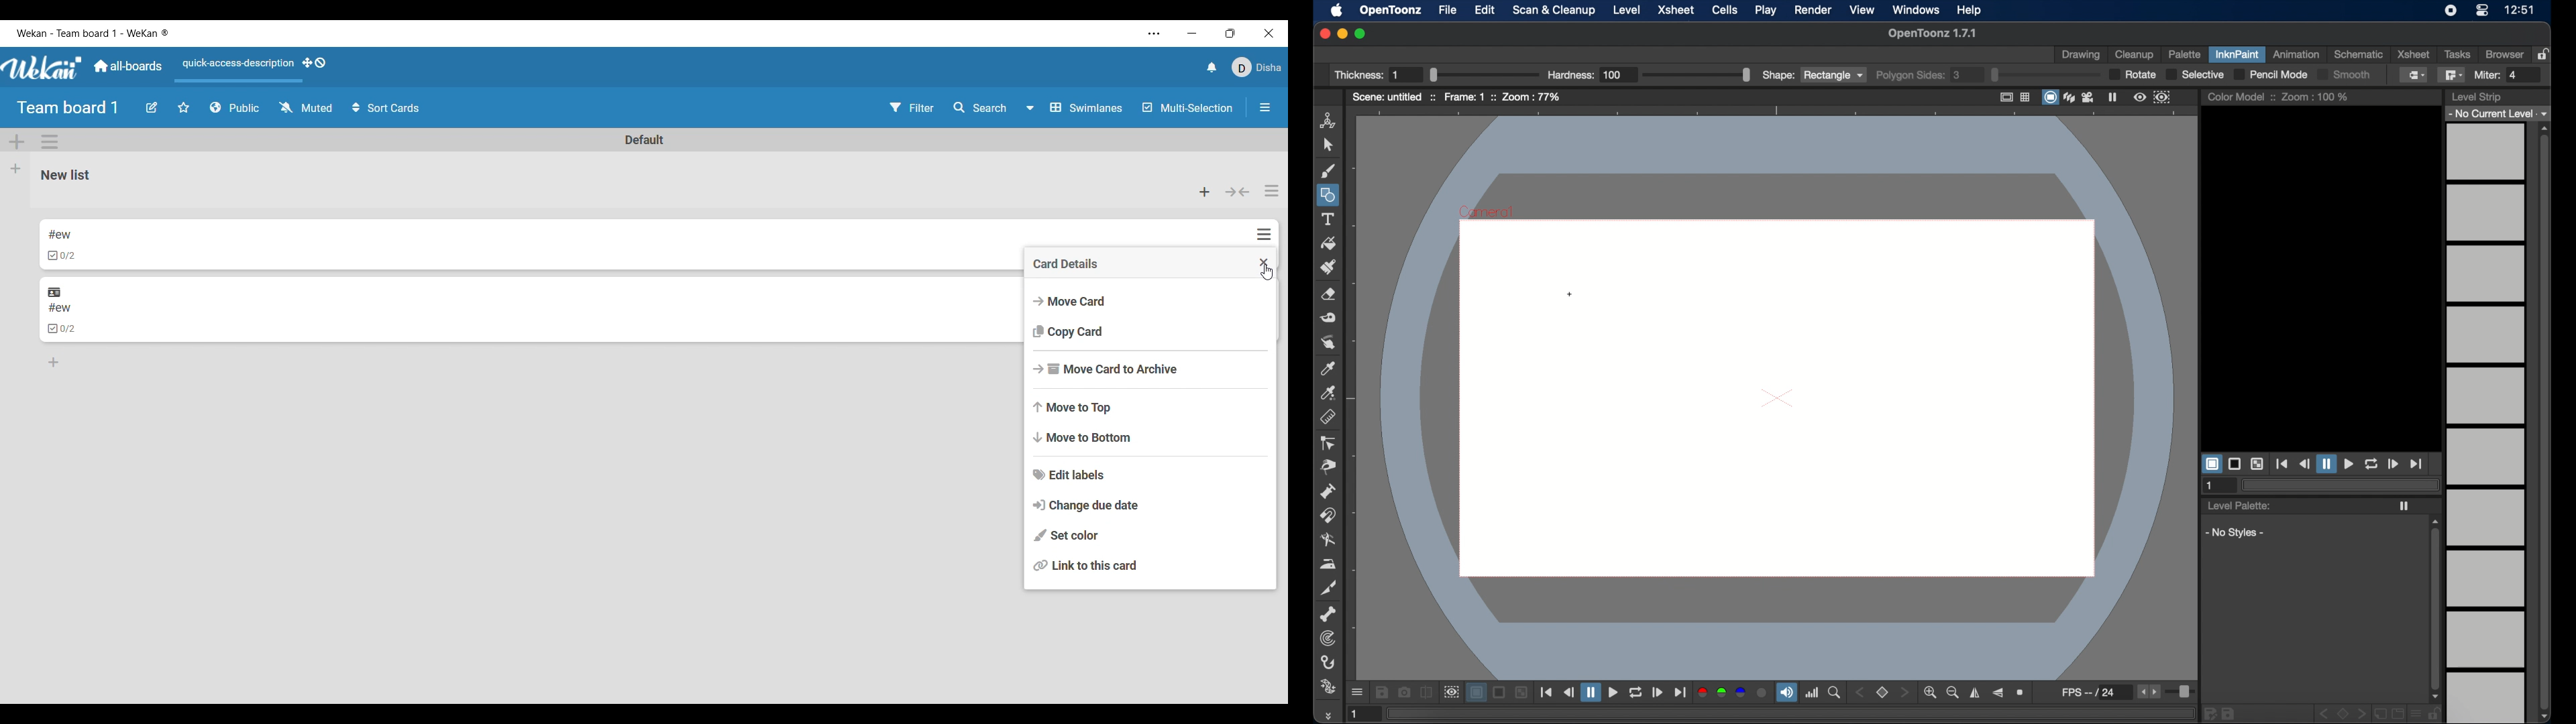 This screenshot has width=2576, height=728. What do you see at coordinates (2416, 464) in the screenshot?
I see `jump to end` at bounding box center [2416, 464].